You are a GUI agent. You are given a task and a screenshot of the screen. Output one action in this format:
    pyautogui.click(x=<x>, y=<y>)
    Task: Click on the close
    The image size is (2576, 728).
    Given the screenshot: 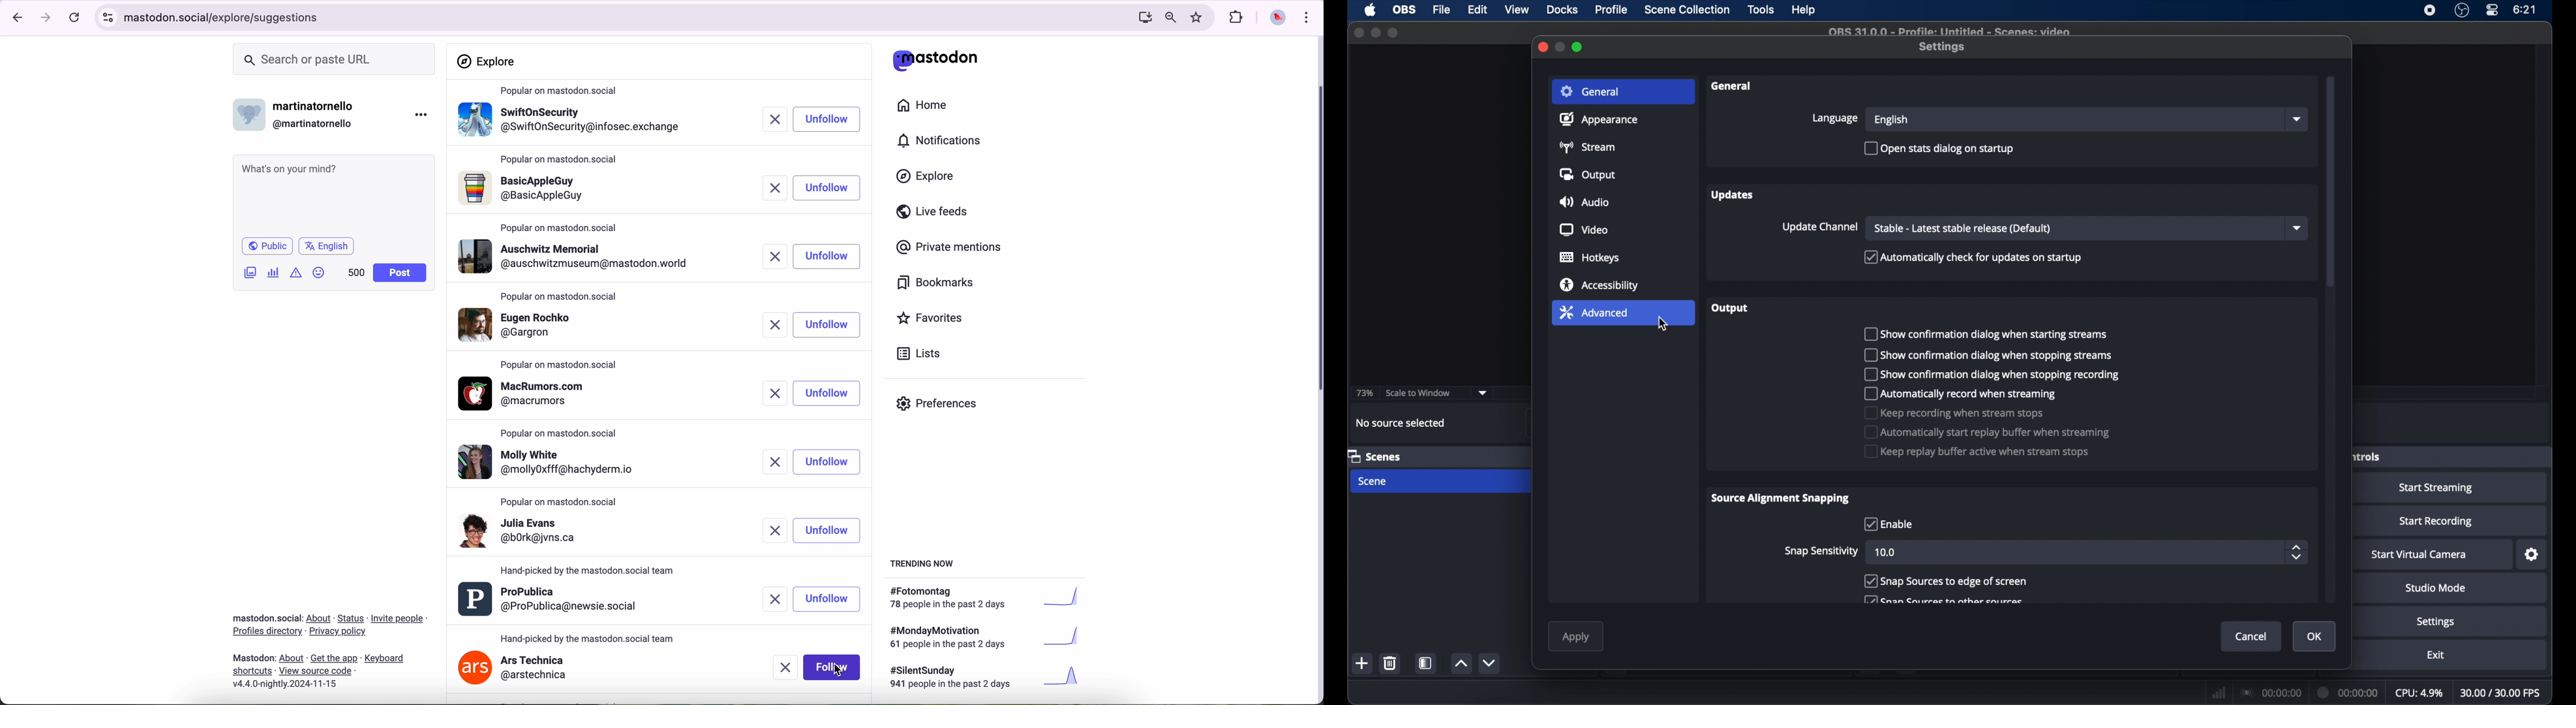 What is the action you would take?
    pyautogui.click(x=1358, y=32)
    